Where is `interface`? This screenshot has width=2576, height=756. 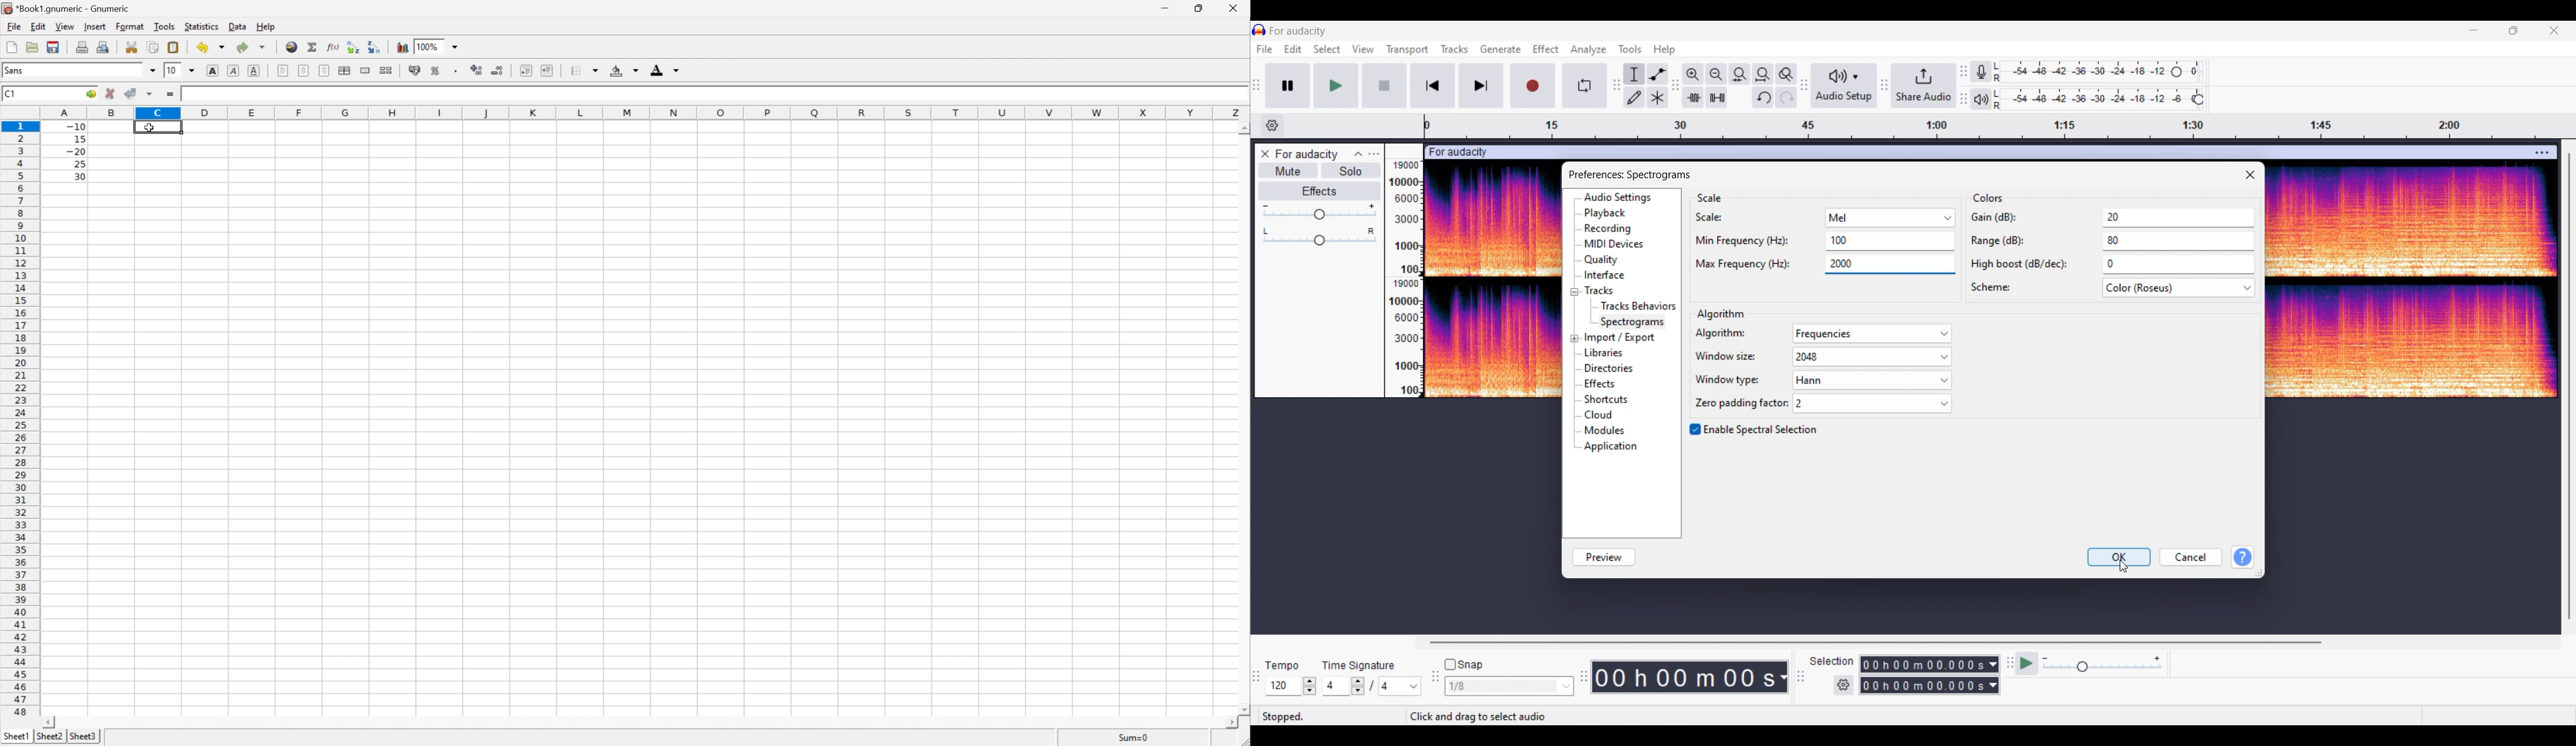
interface is located at coordinates (1609, 276).